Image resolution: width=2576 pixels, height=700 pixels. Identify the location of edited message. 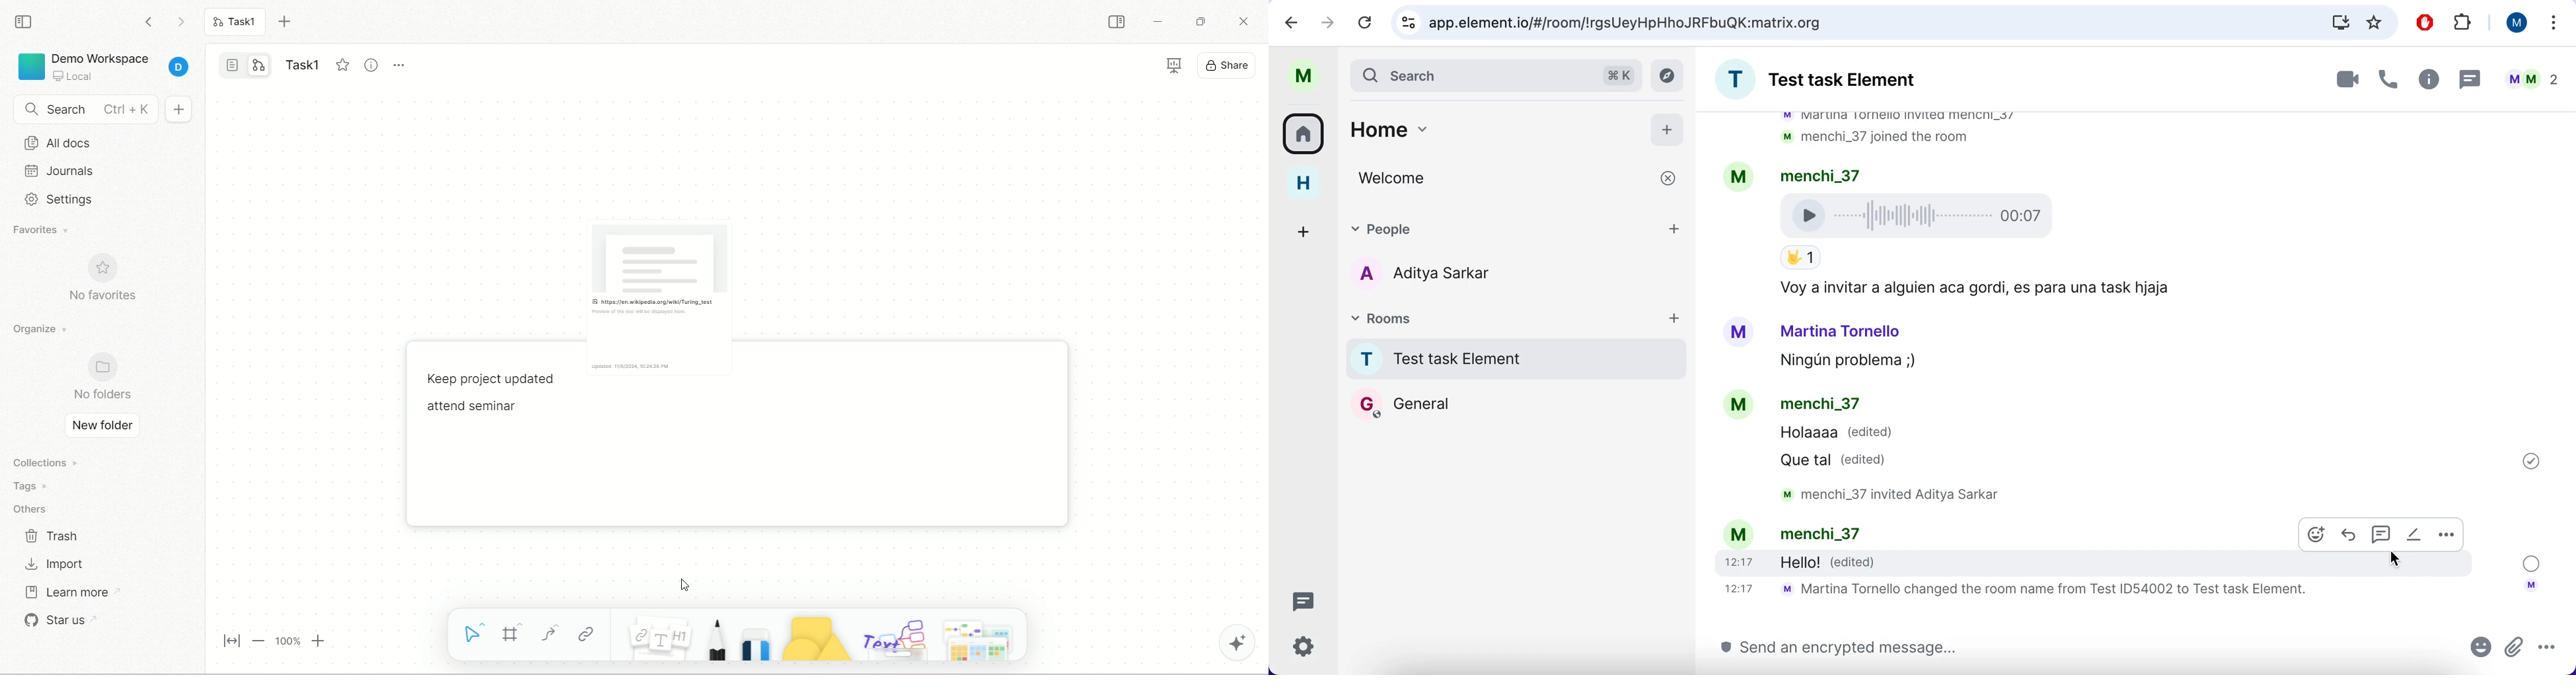
(1858, 561).